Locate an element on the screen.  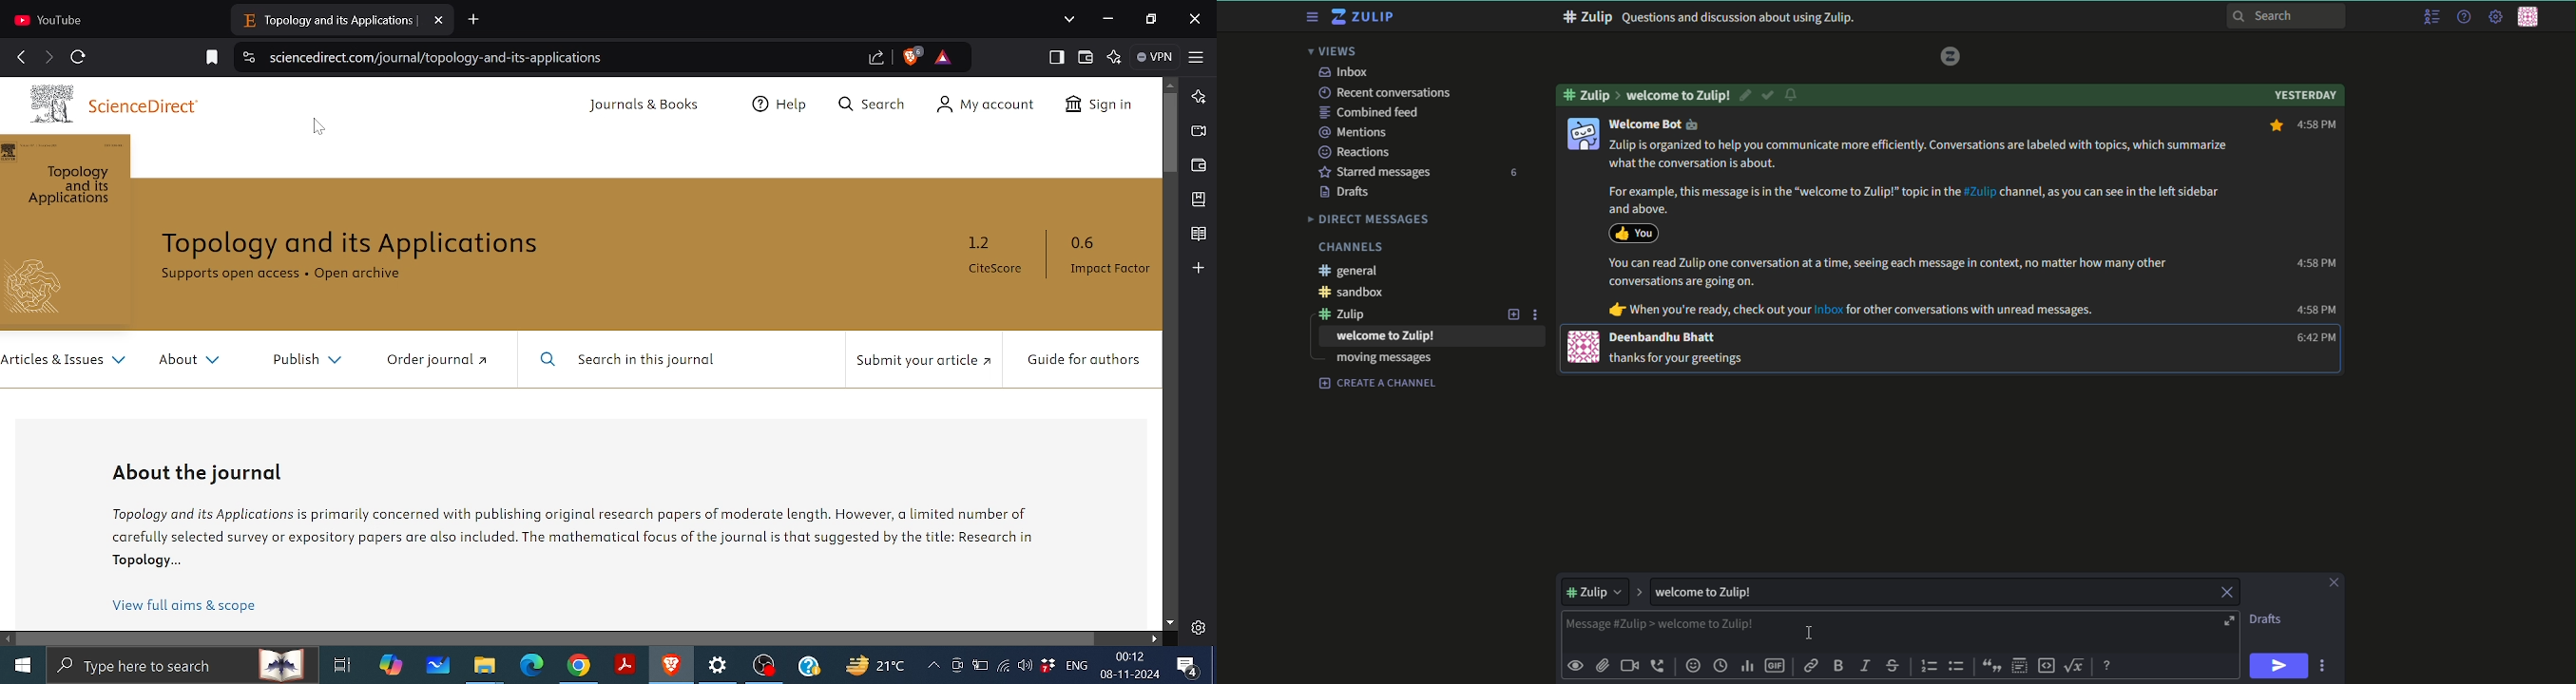
#zulip is located at coordinates (1590, 93).